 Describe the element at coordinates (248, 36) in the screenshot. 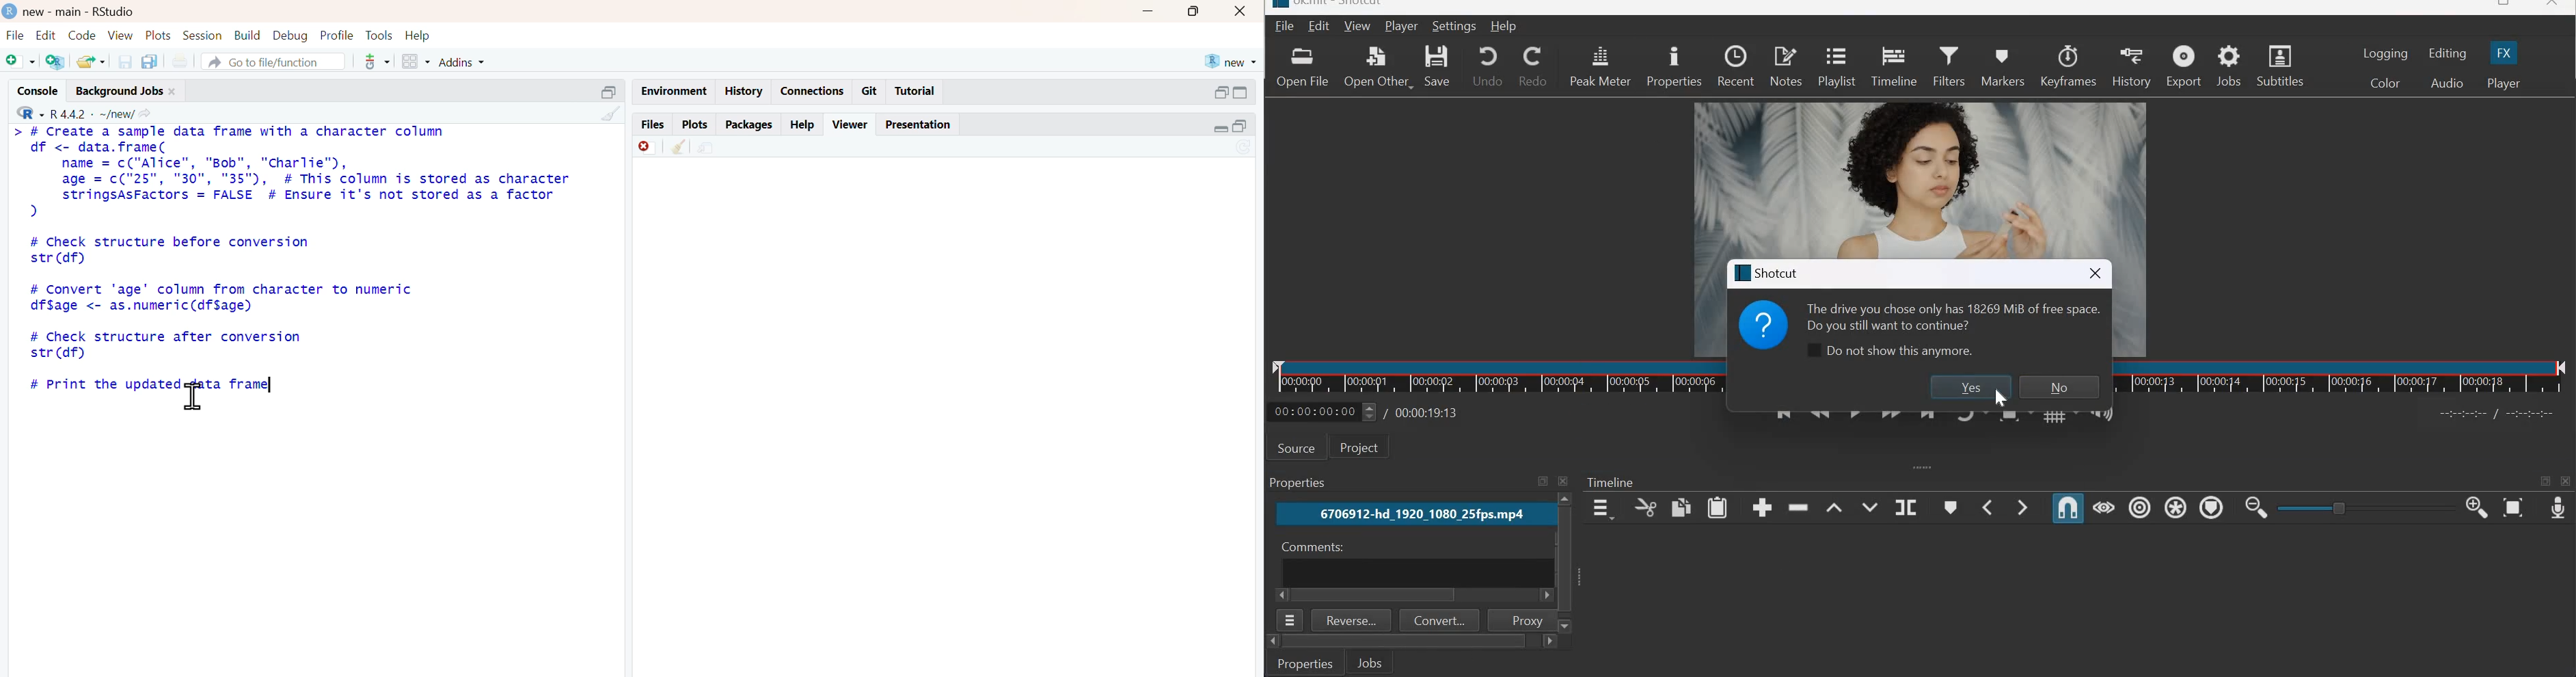

I see `build` at that location.